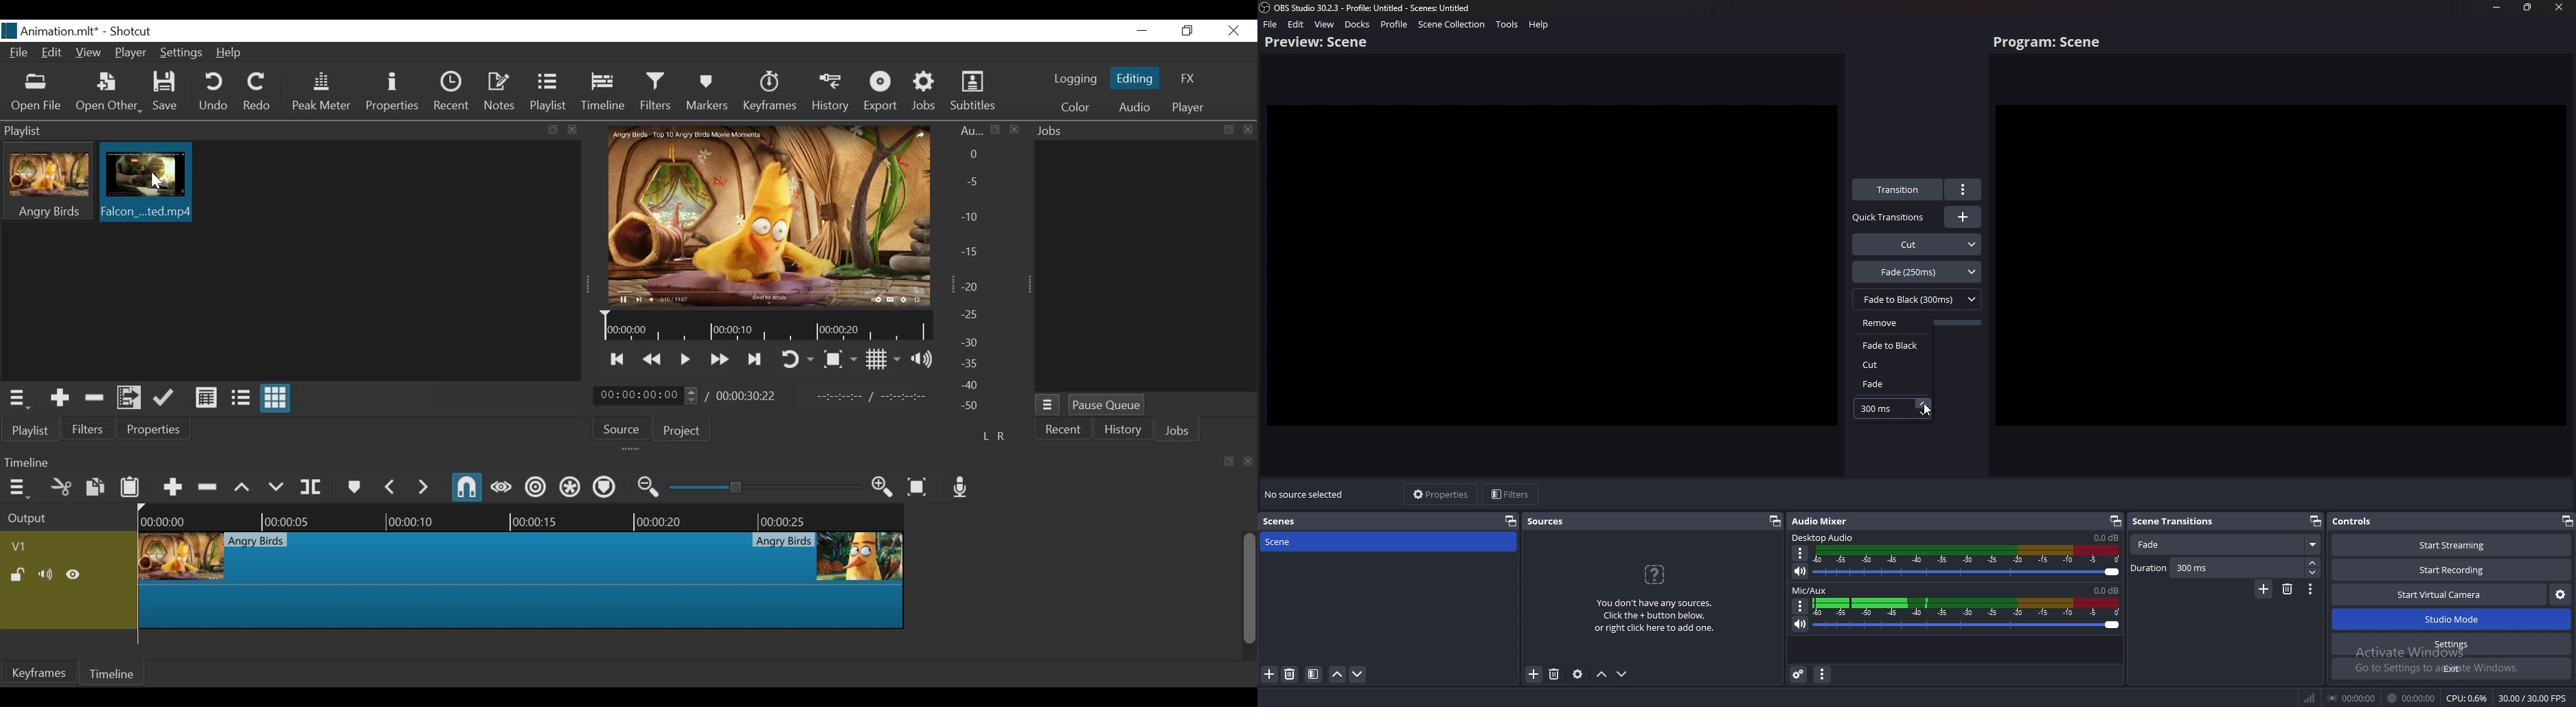 Image resolution: width=2576 pixels, height=728 pixels. I want to click on audio mixer menu, so click(1823, 675).